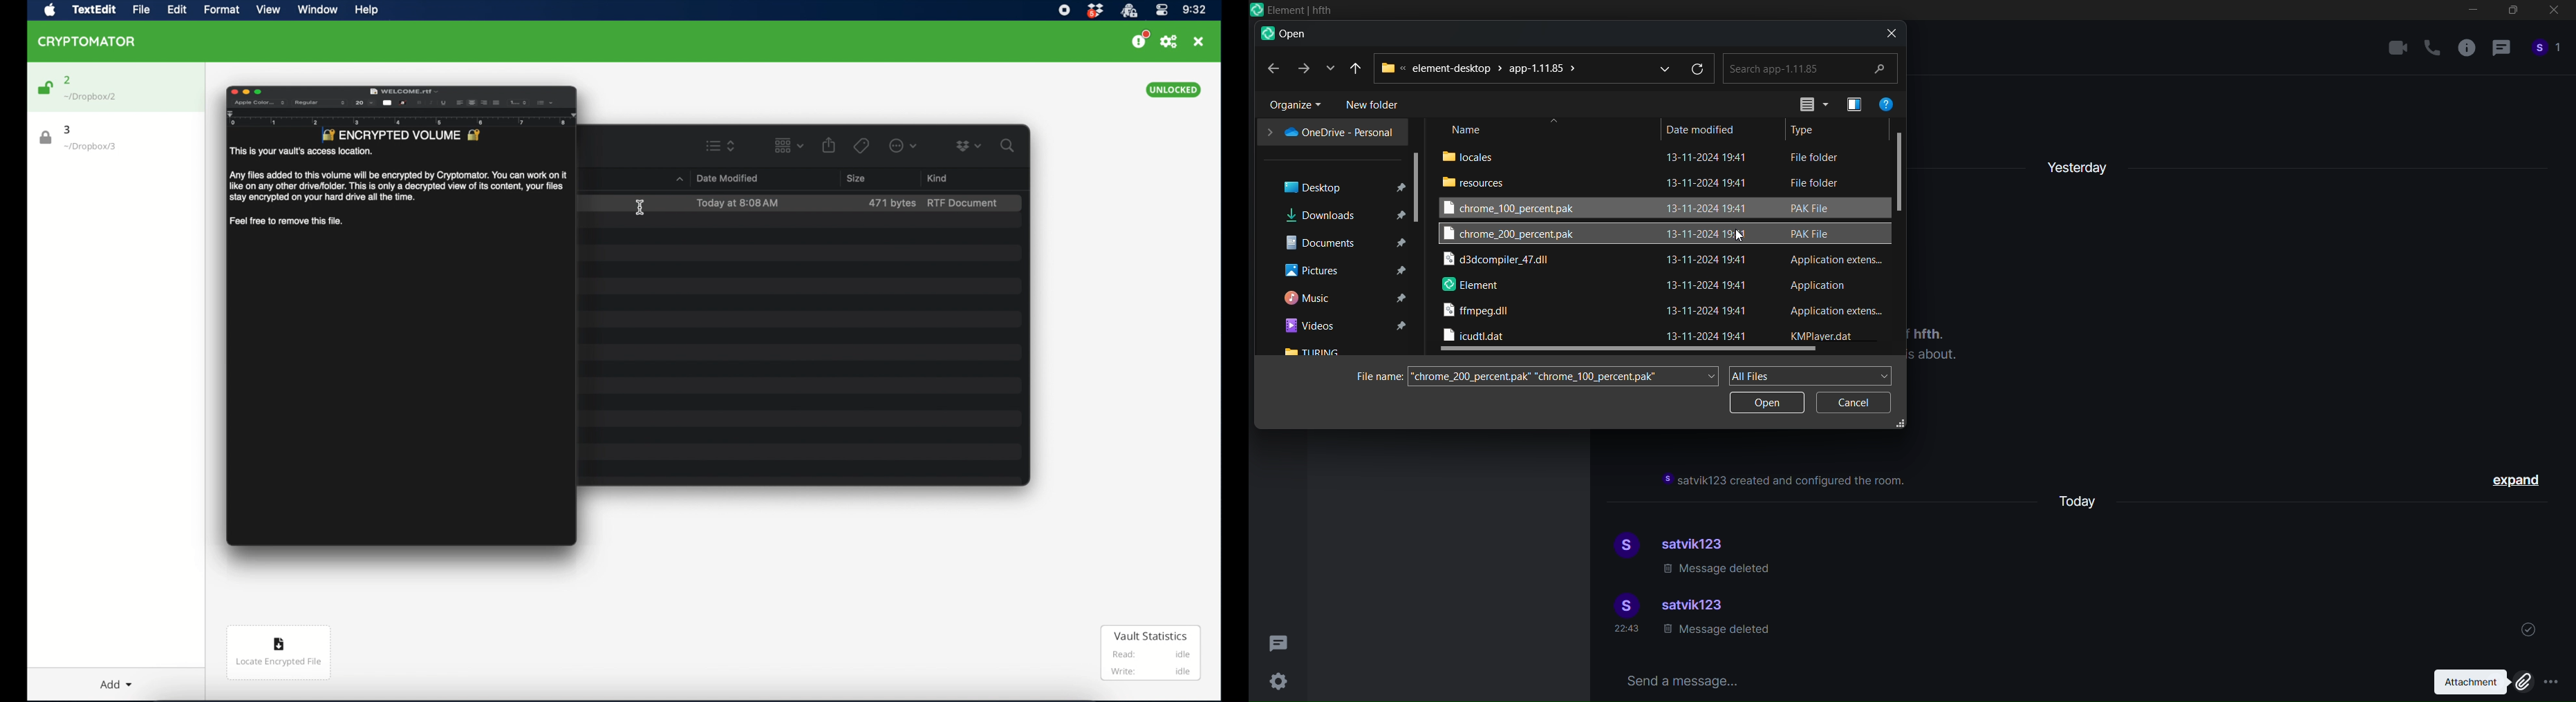  What do you see at coordinates (1357, 67) in the screenshot?
I see `recent` at bounding box center [1357, 67].